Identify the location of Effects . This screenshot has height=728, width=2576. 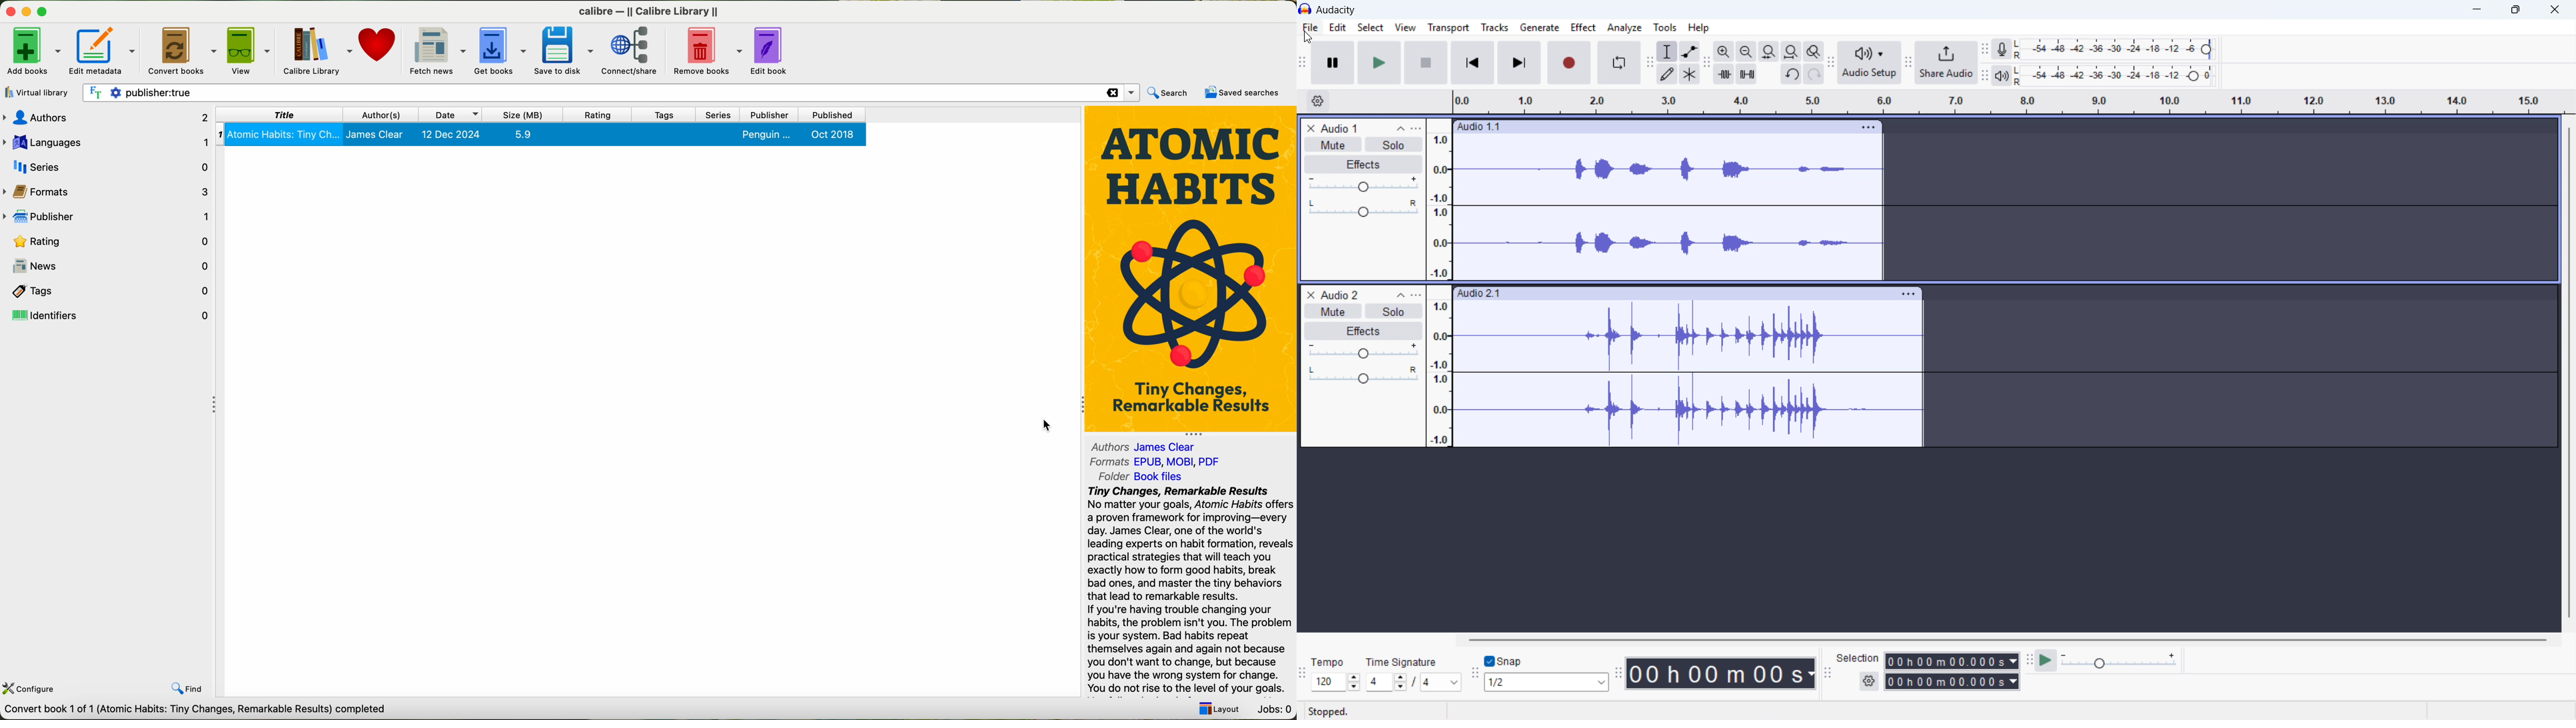
(1363, 165).